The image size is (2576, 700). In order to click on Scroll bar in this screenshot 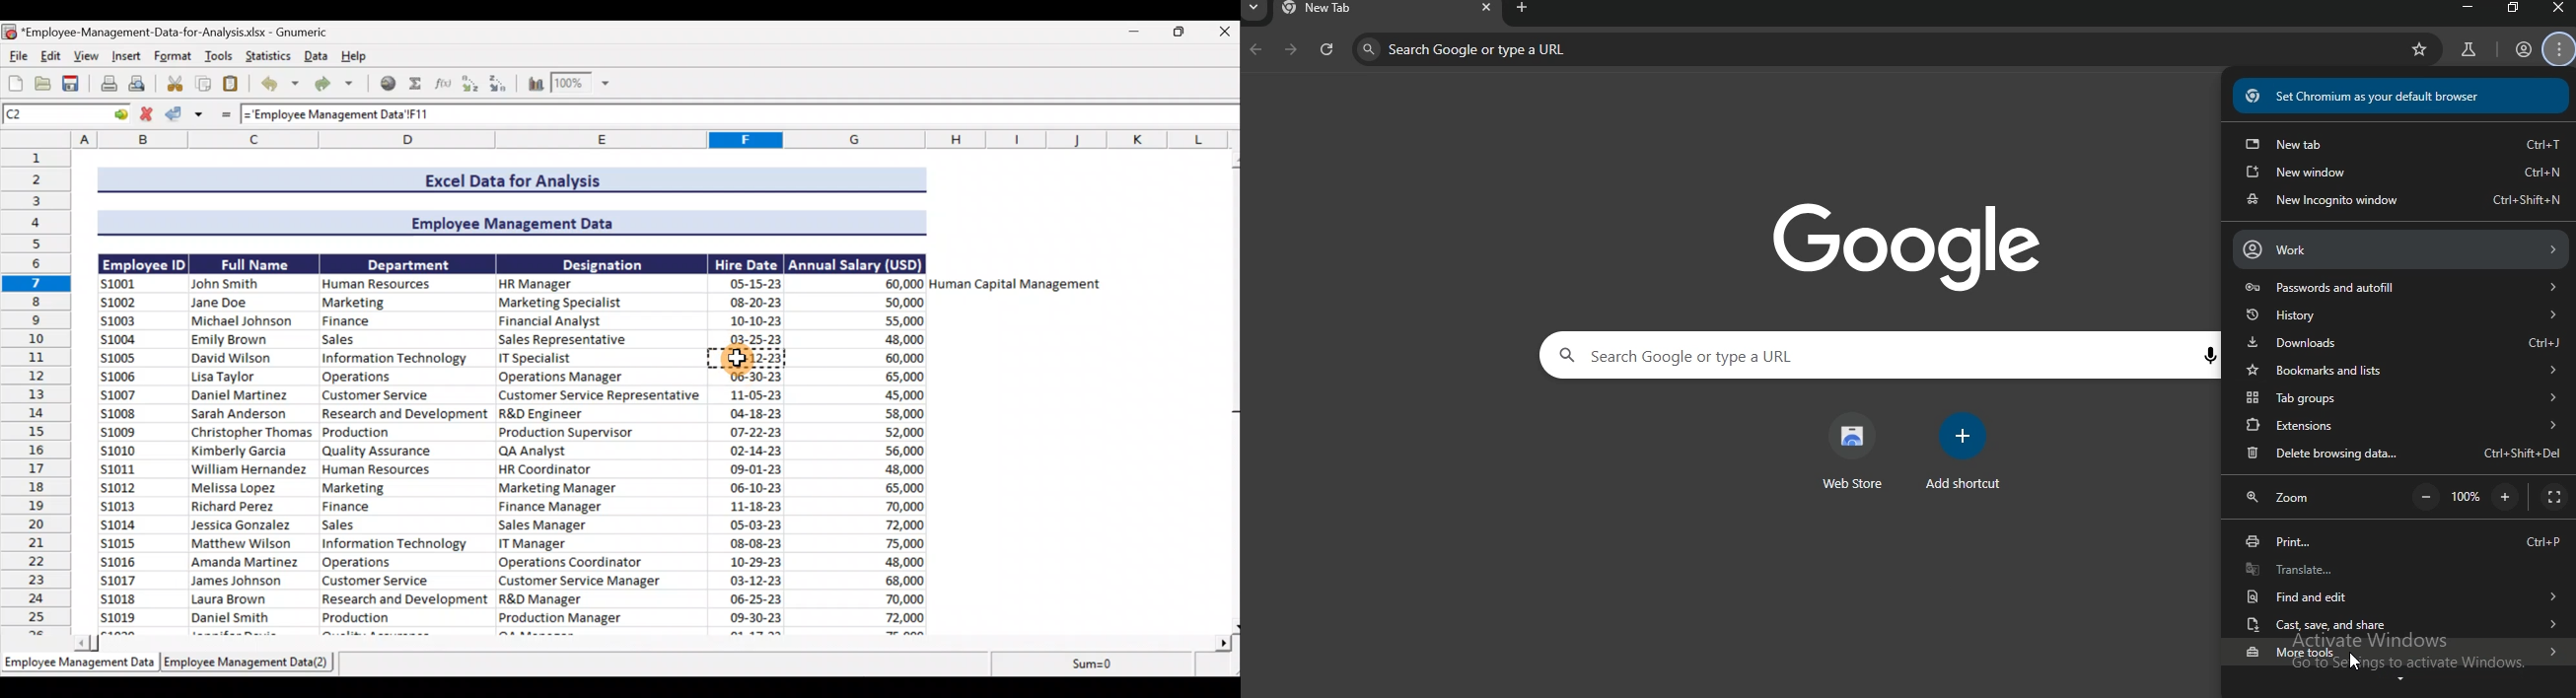, I will do `click(1233, 391)`.